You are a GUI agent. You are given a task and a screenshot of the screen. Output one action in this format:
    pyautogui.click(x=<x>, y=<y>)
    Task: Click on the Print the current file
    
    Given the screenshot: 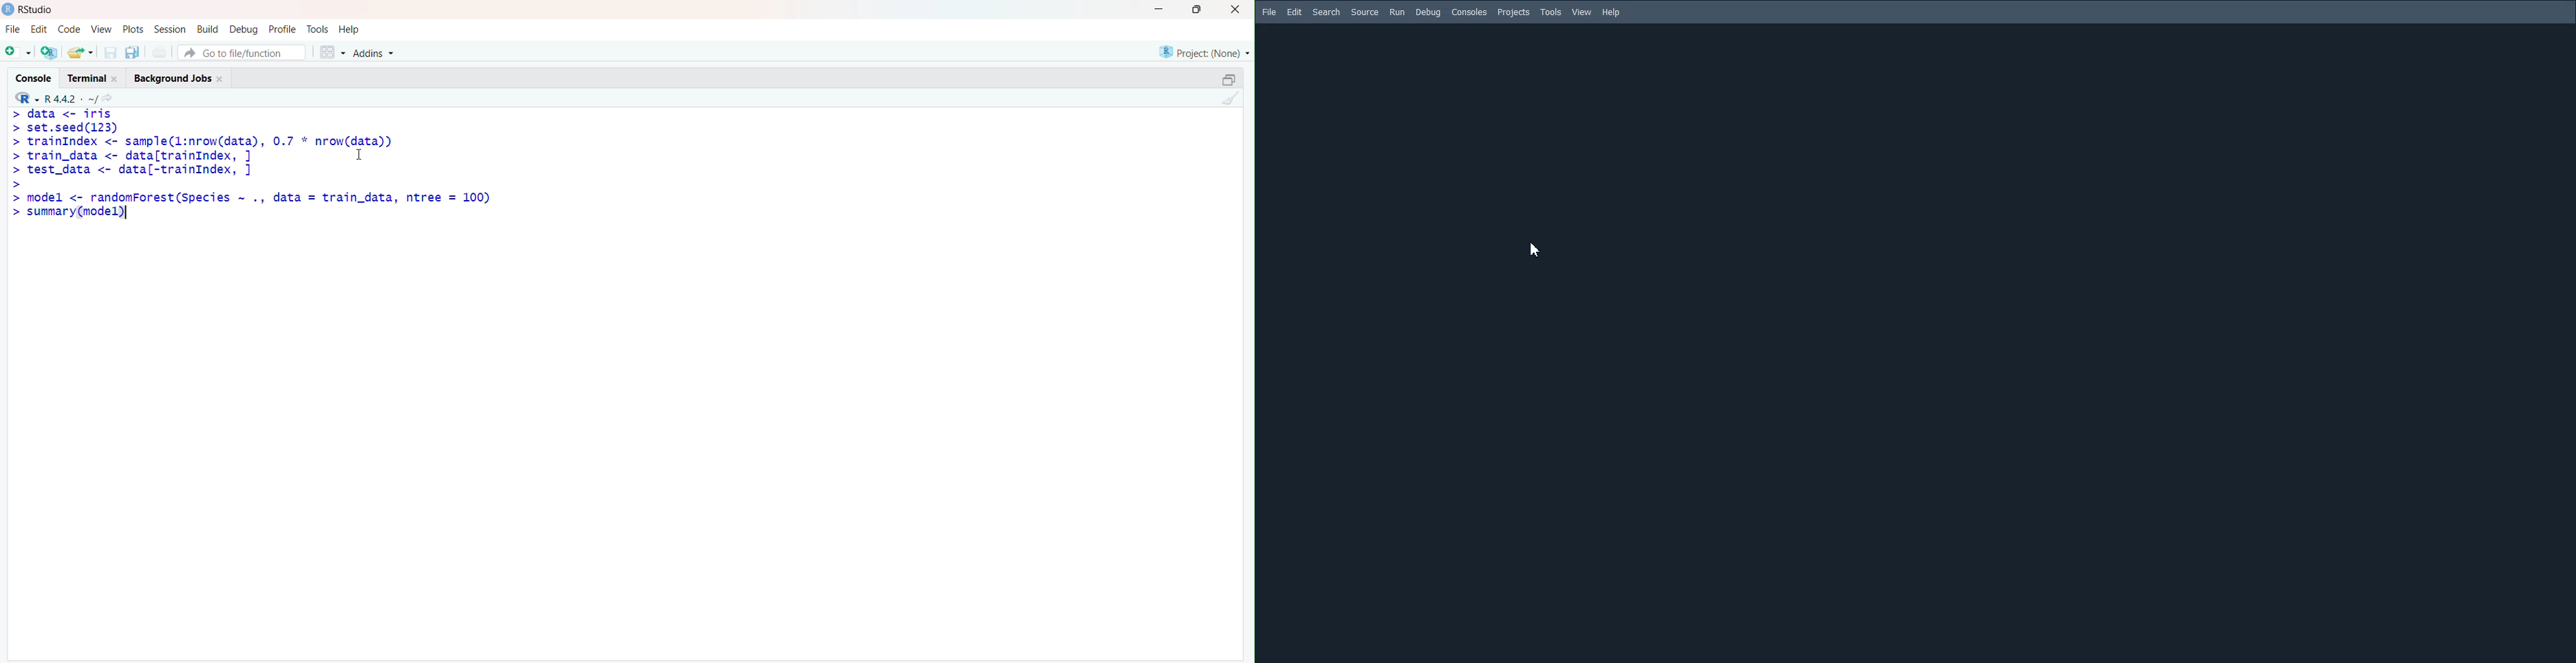 What is the action you would take?
    pyautogui.click(x=160, y=53)
    